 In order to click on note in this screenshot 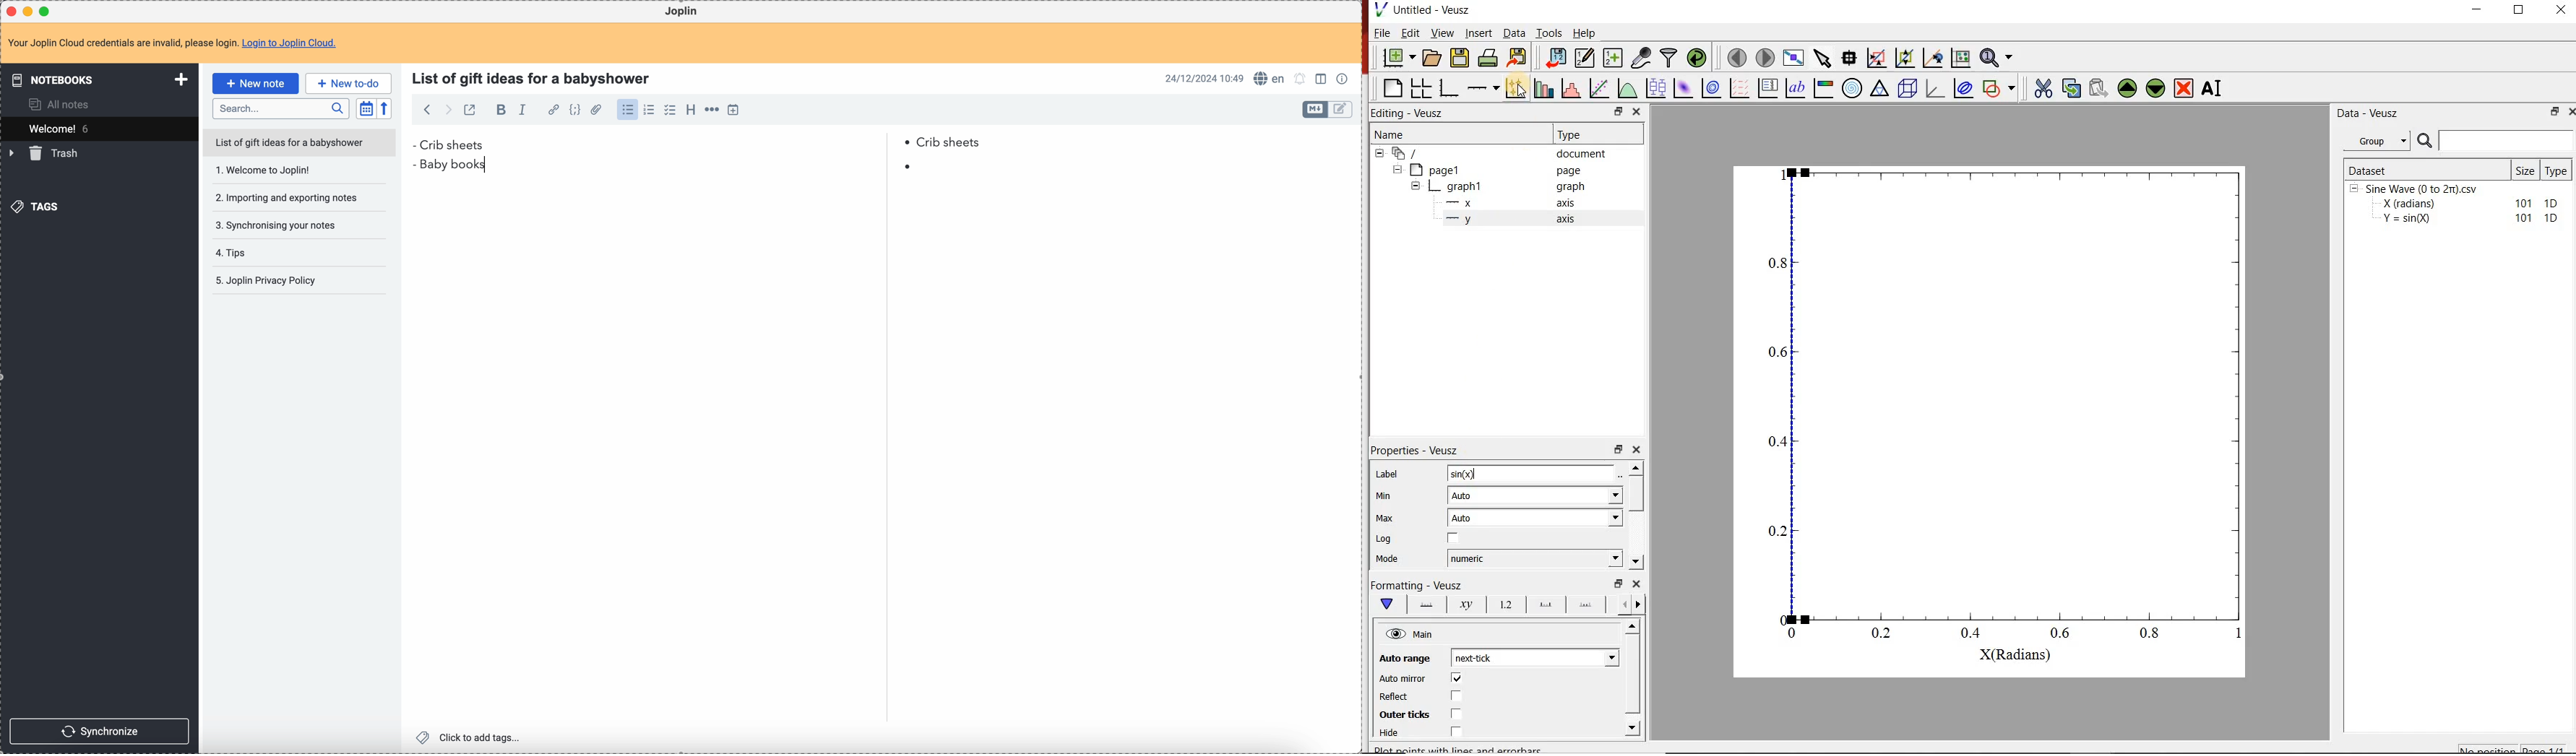, I will do `click(172, 43)`.